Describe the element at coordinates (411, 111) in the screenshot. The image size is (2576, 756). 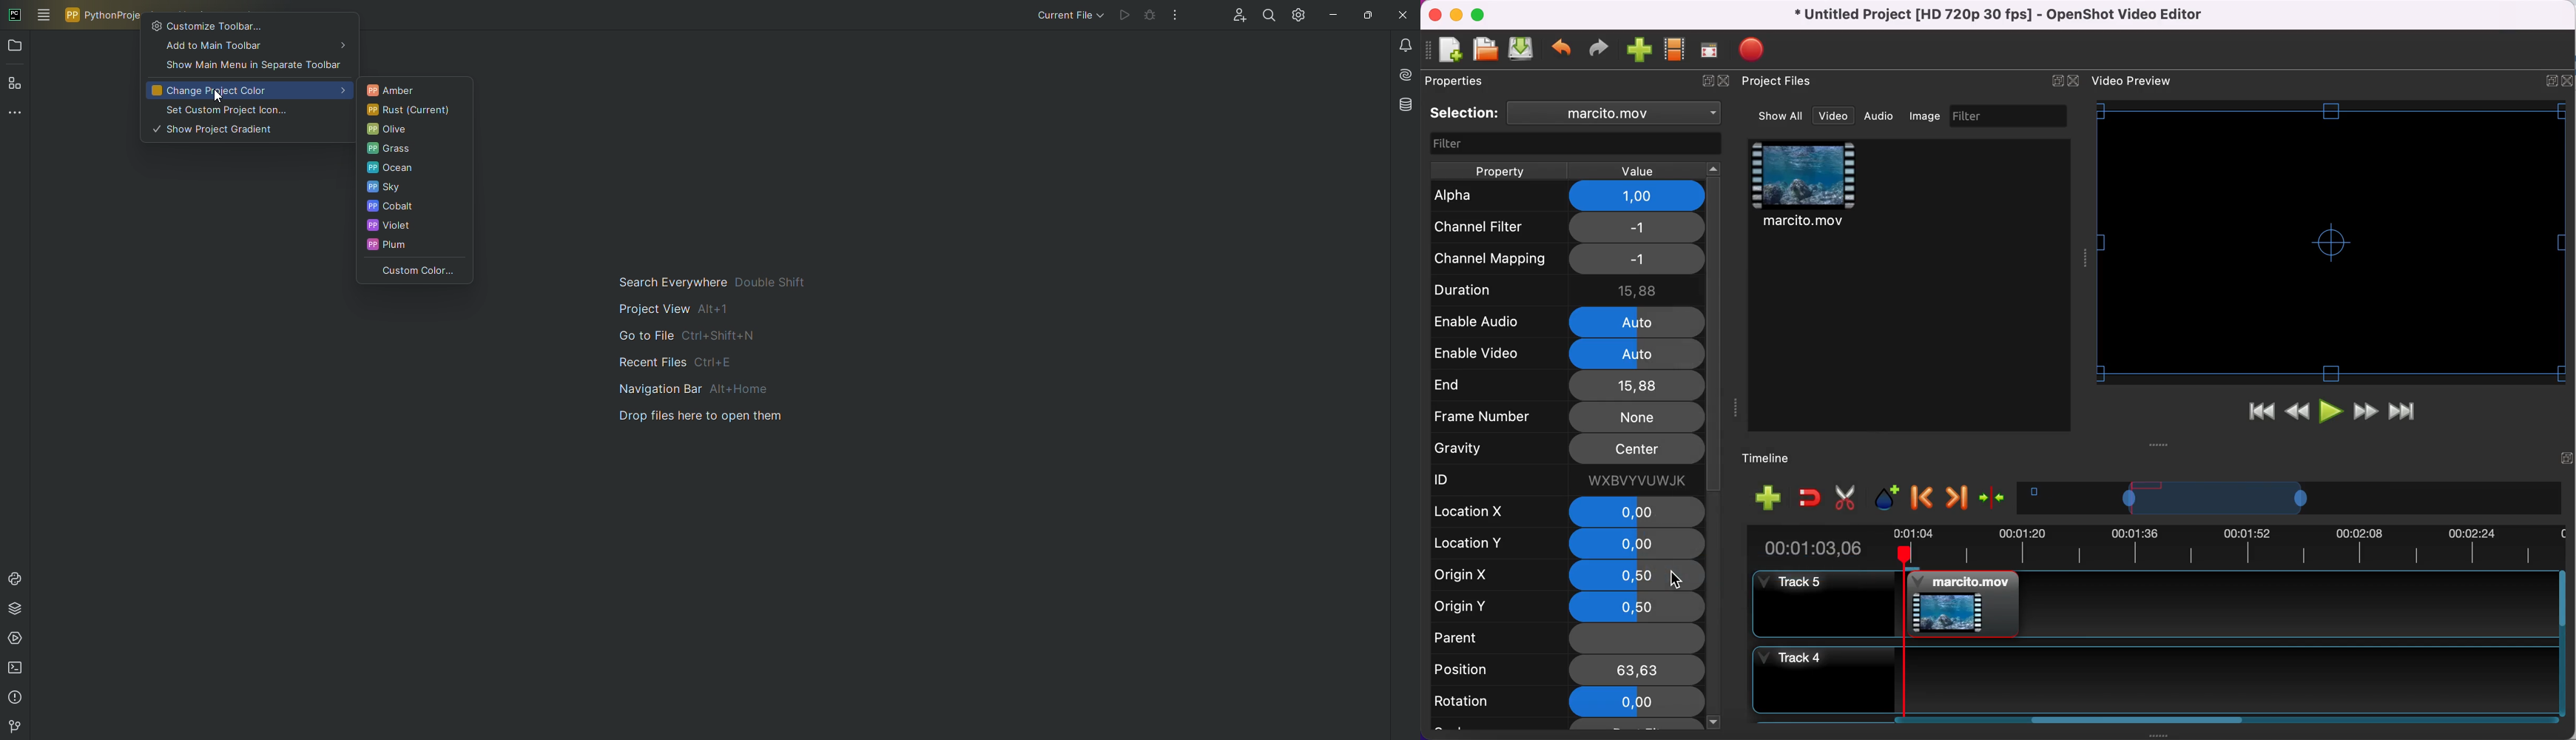
I see `Rust` at that location.